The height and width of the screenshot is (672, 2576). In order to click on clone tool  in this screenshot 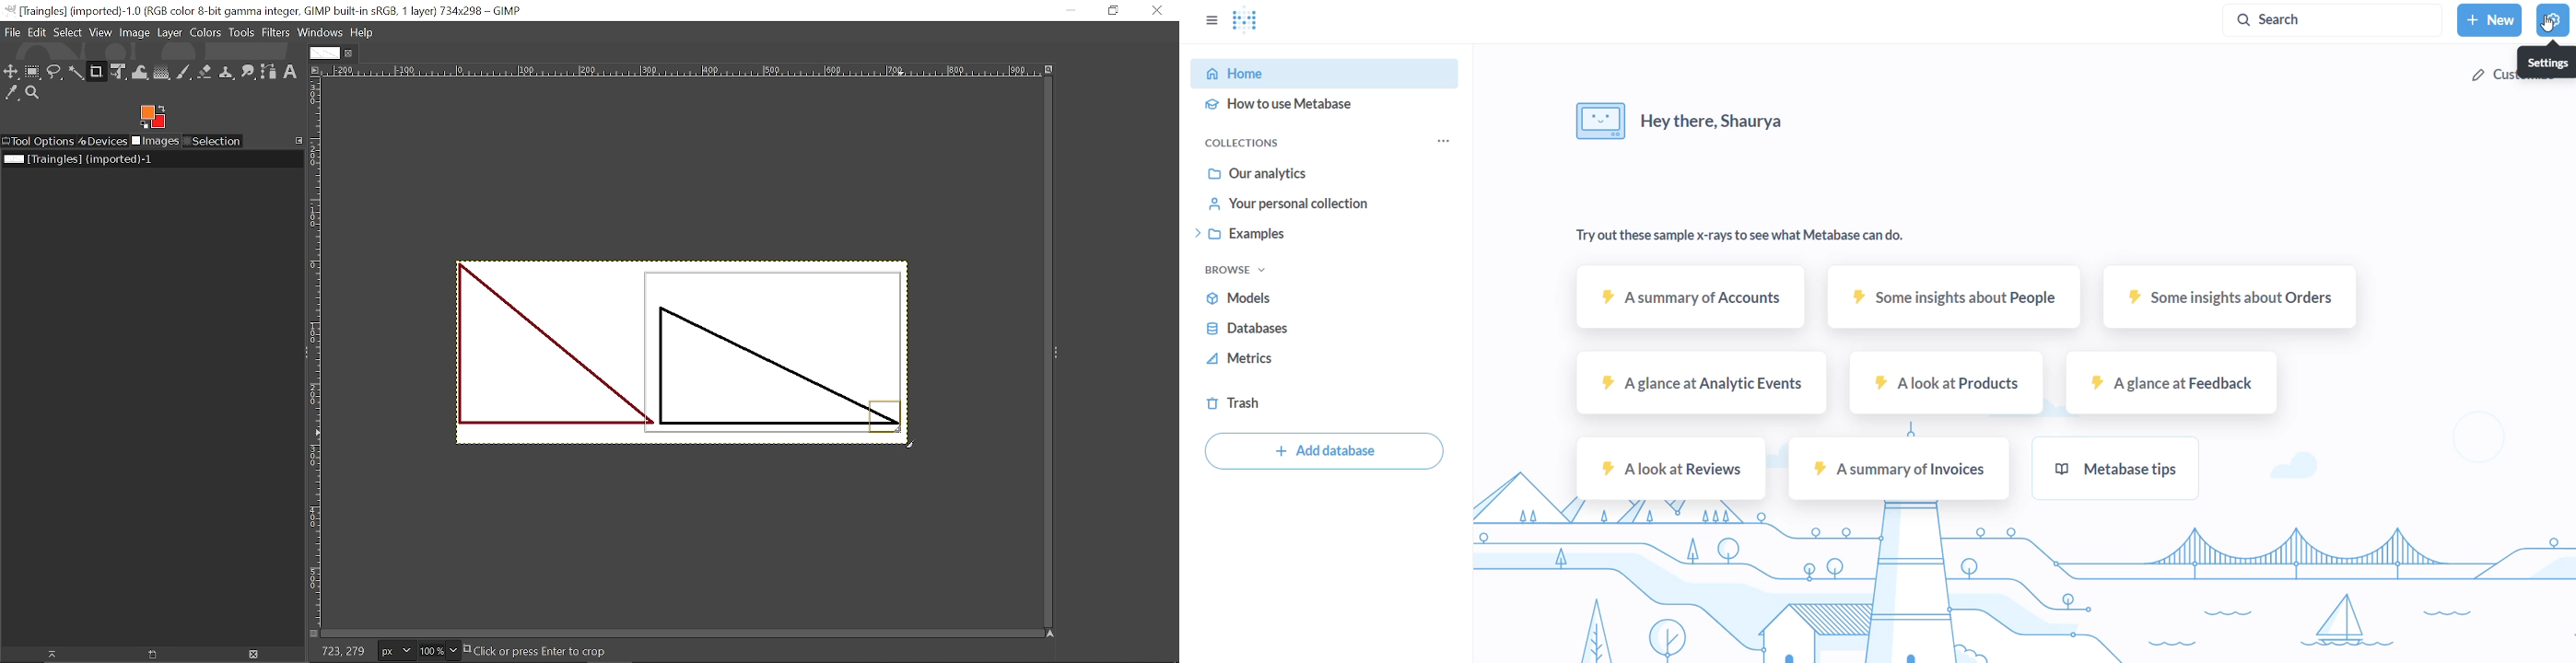, I will do `click(226, 73)`.